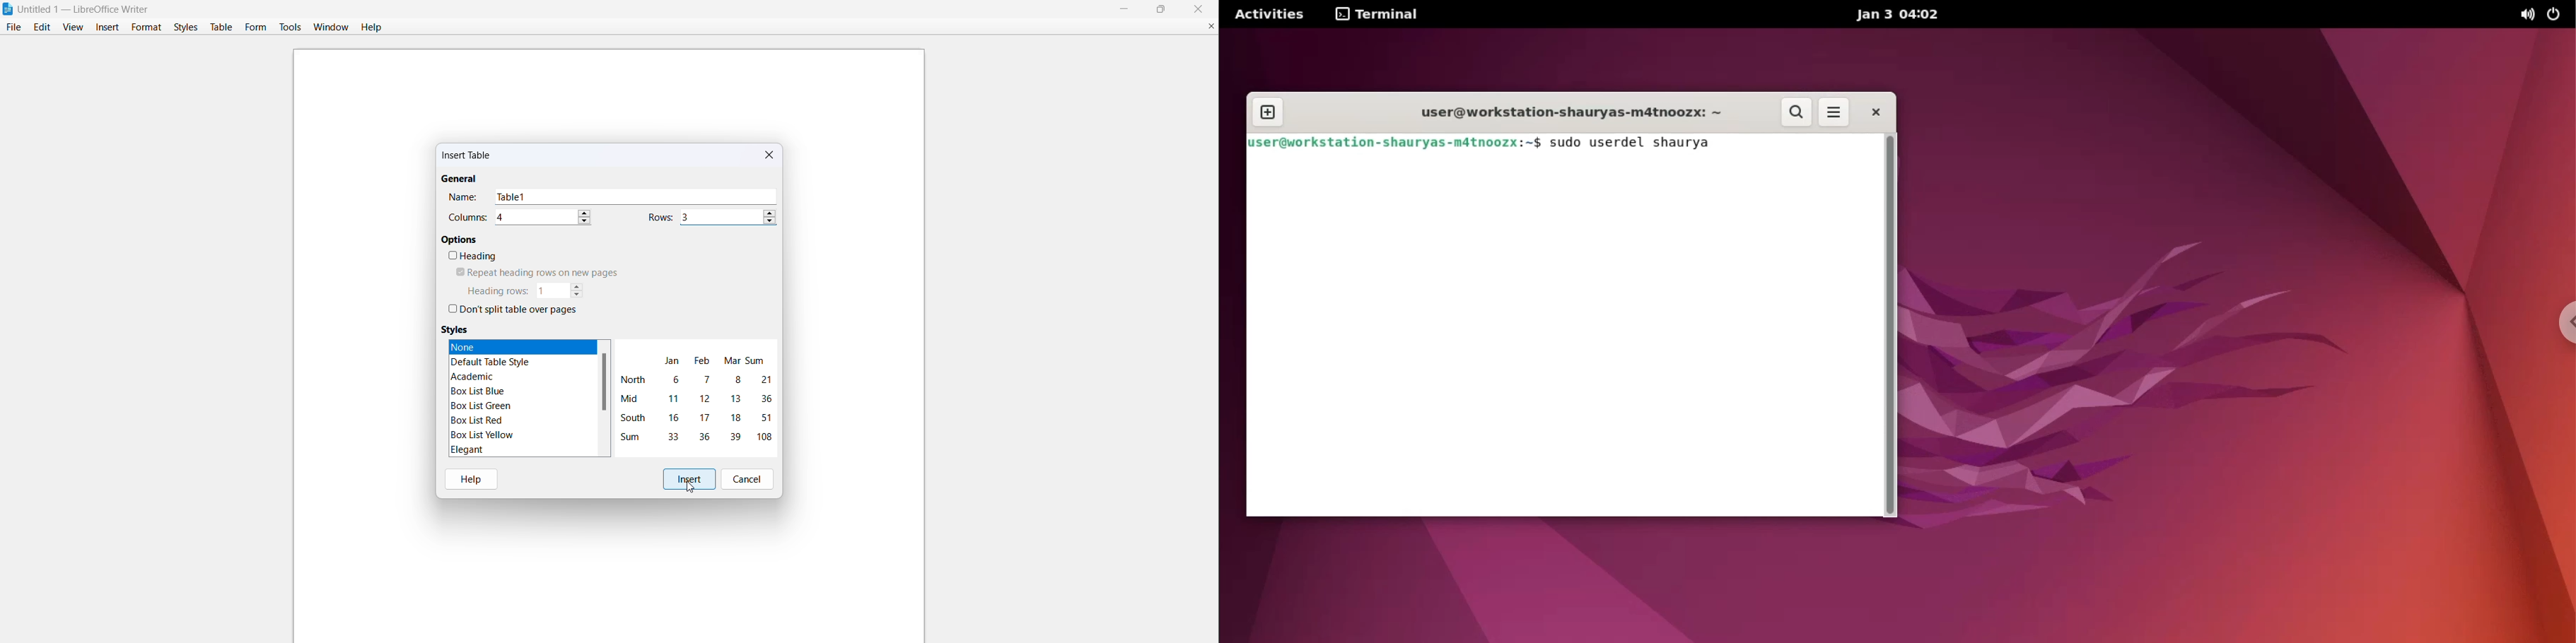 The height and width of the screenshot is (644, 2576). Describe the element at coordinates (692, 488) in the screenshot. I see `cursor` at that location.